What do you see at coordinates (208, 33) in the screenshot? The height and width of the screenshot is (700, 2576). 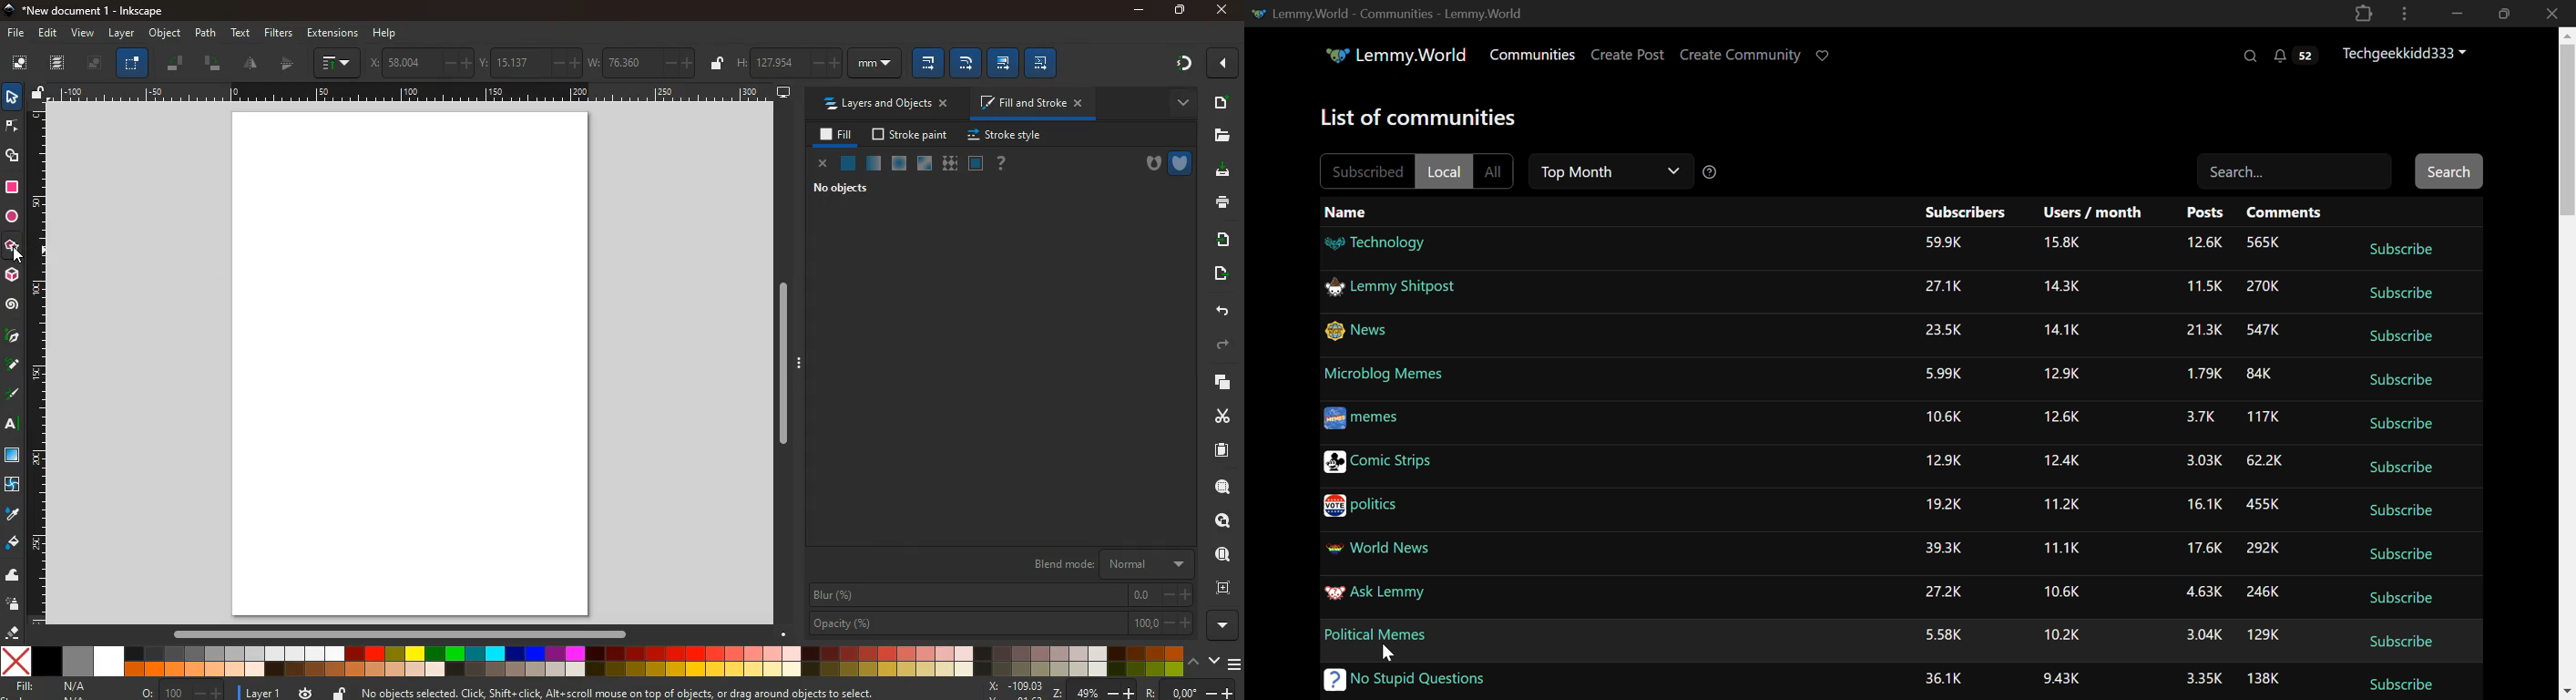 I see `path` at bounding box center [208, 33].